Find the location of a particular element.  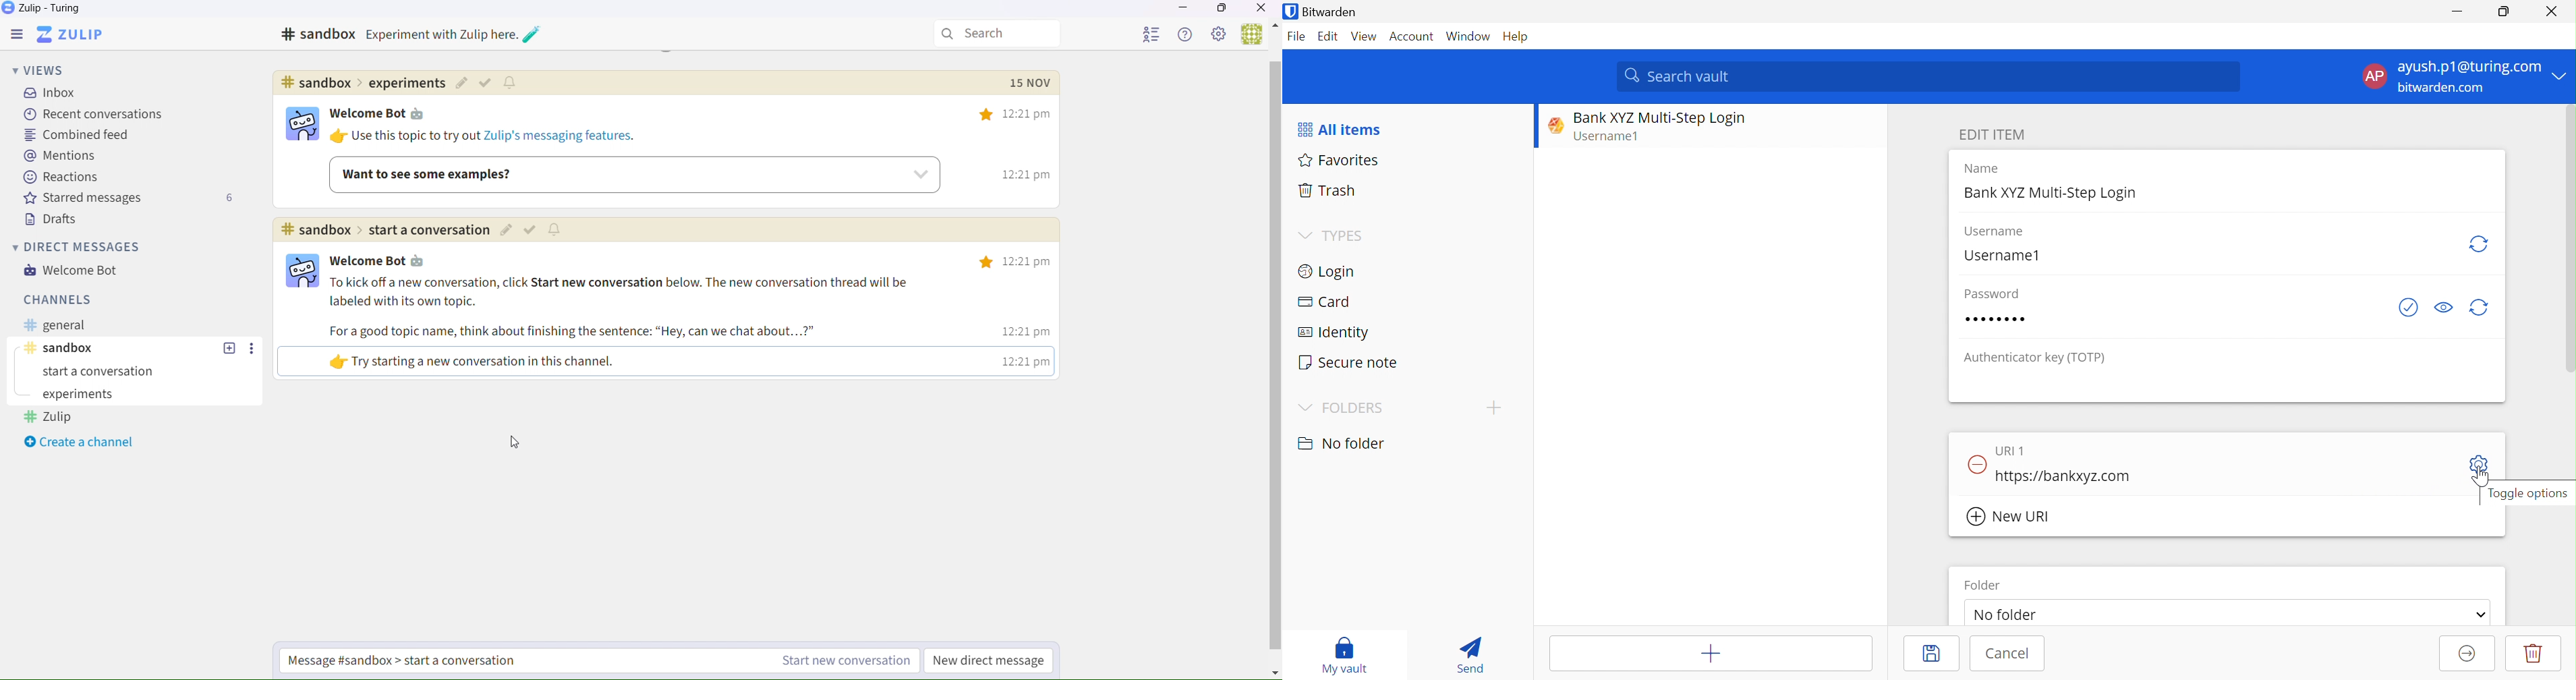

Account is located at coordinates (1414, 39).